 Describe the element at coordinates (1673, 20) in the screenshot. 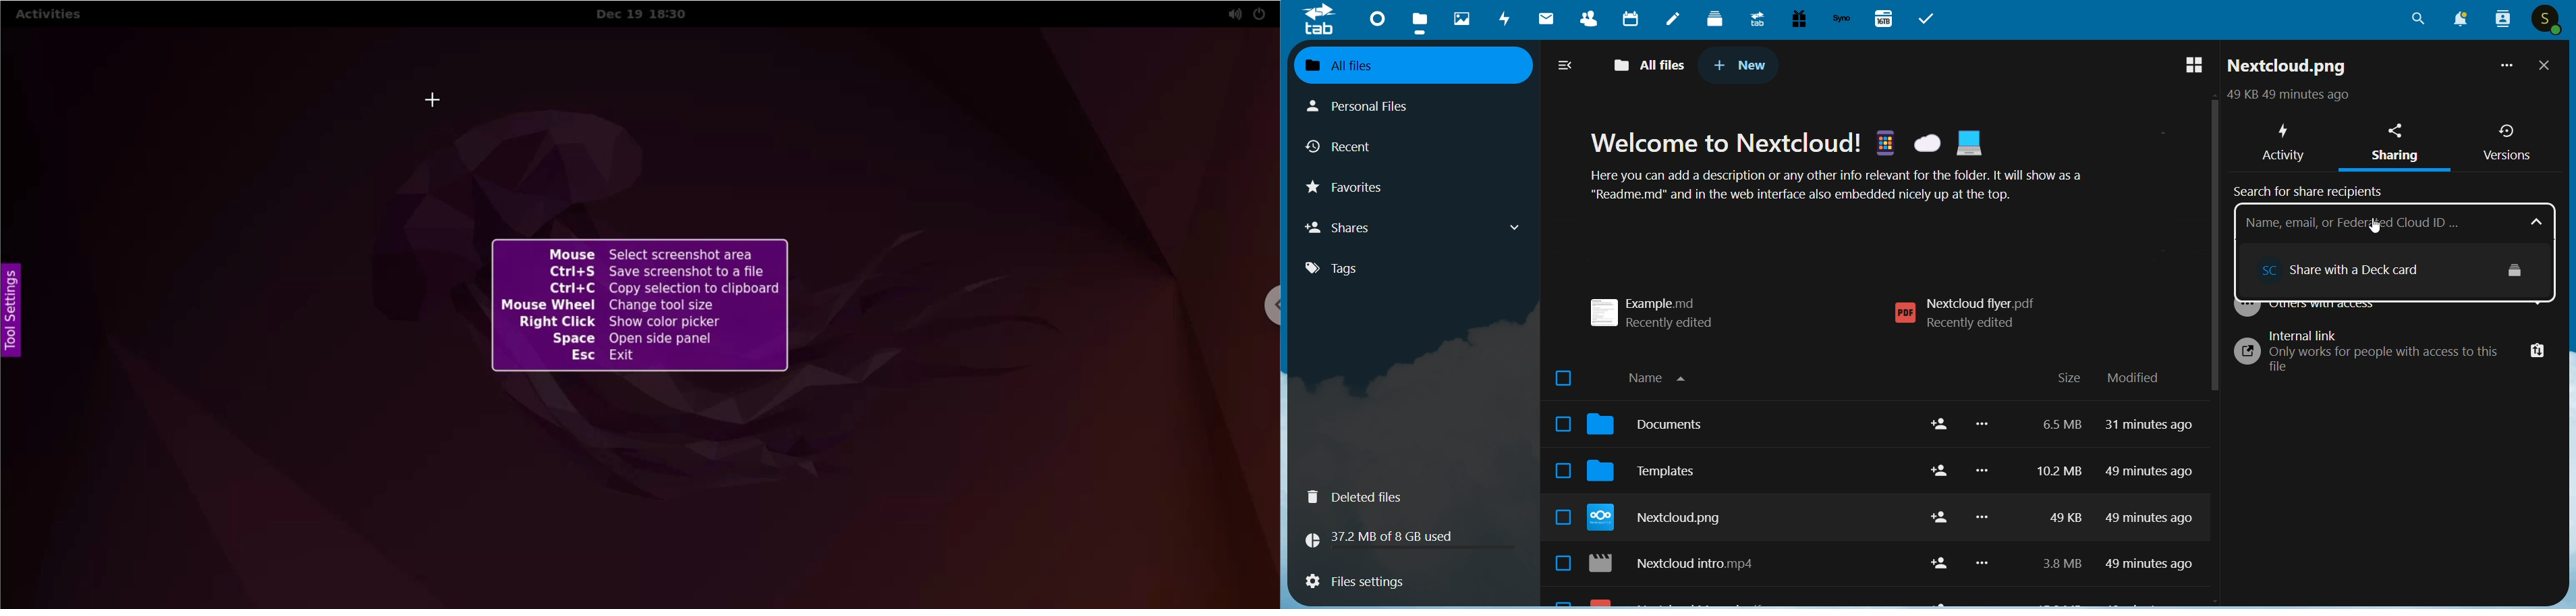

I see `notes` at that location.